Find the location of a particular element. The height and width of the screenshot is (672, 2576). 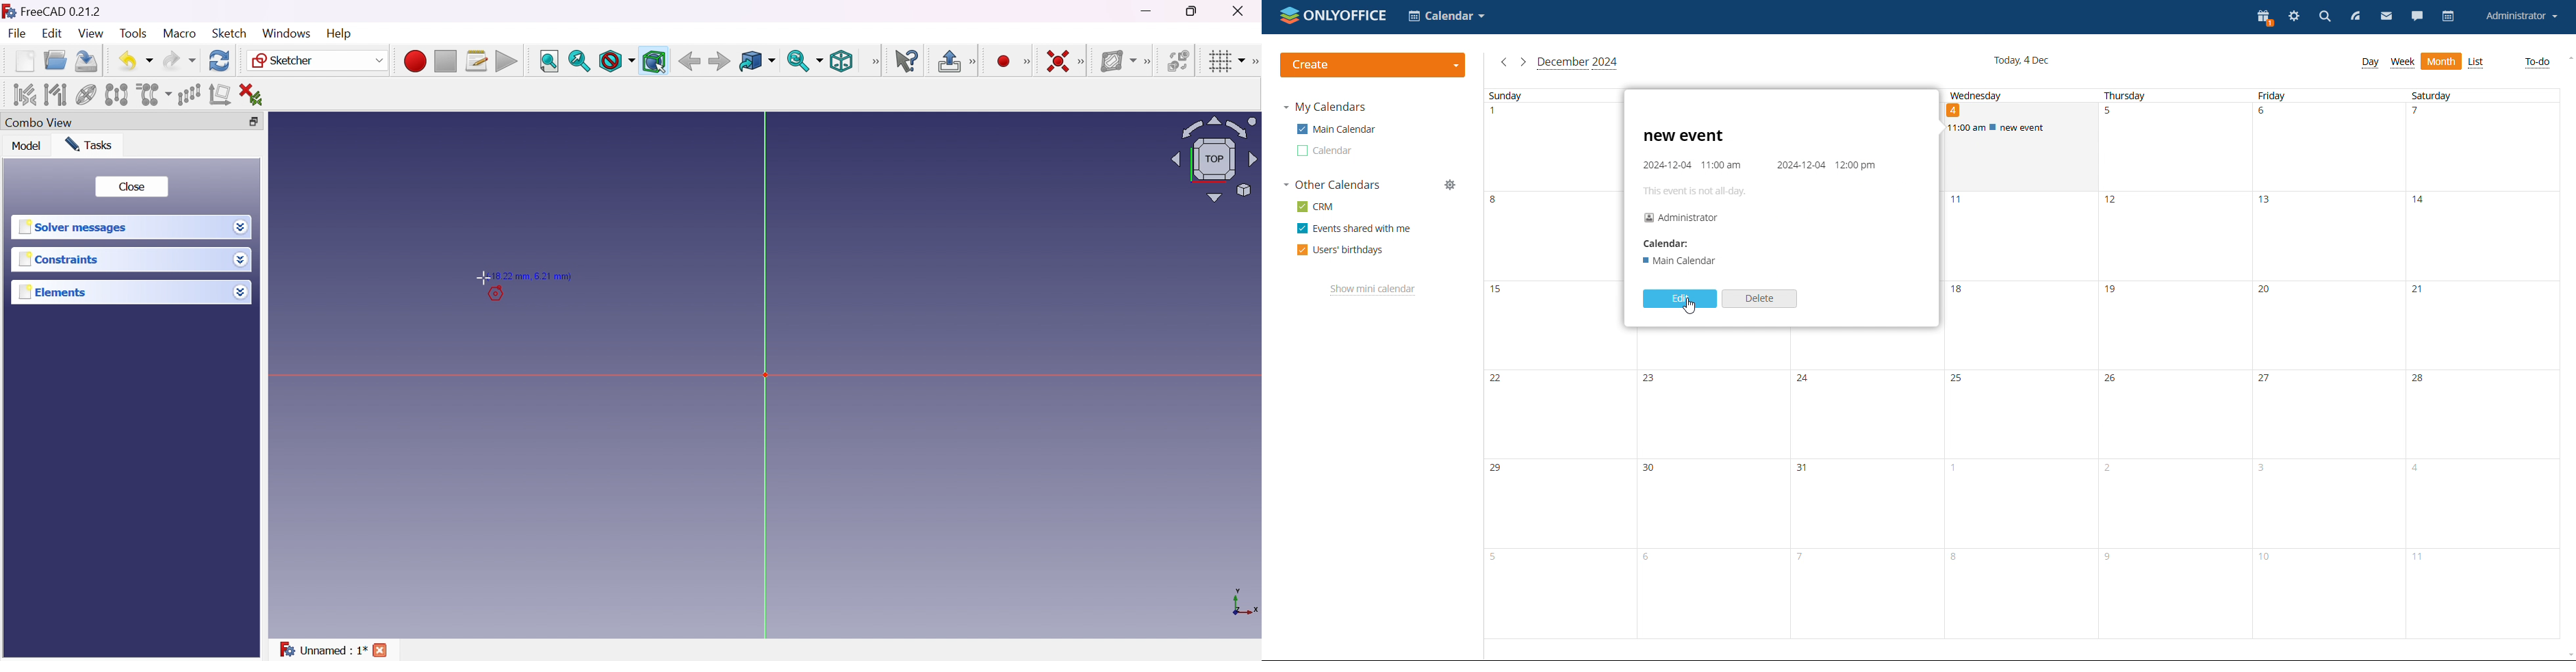

File is located at coordinates (17, 35).